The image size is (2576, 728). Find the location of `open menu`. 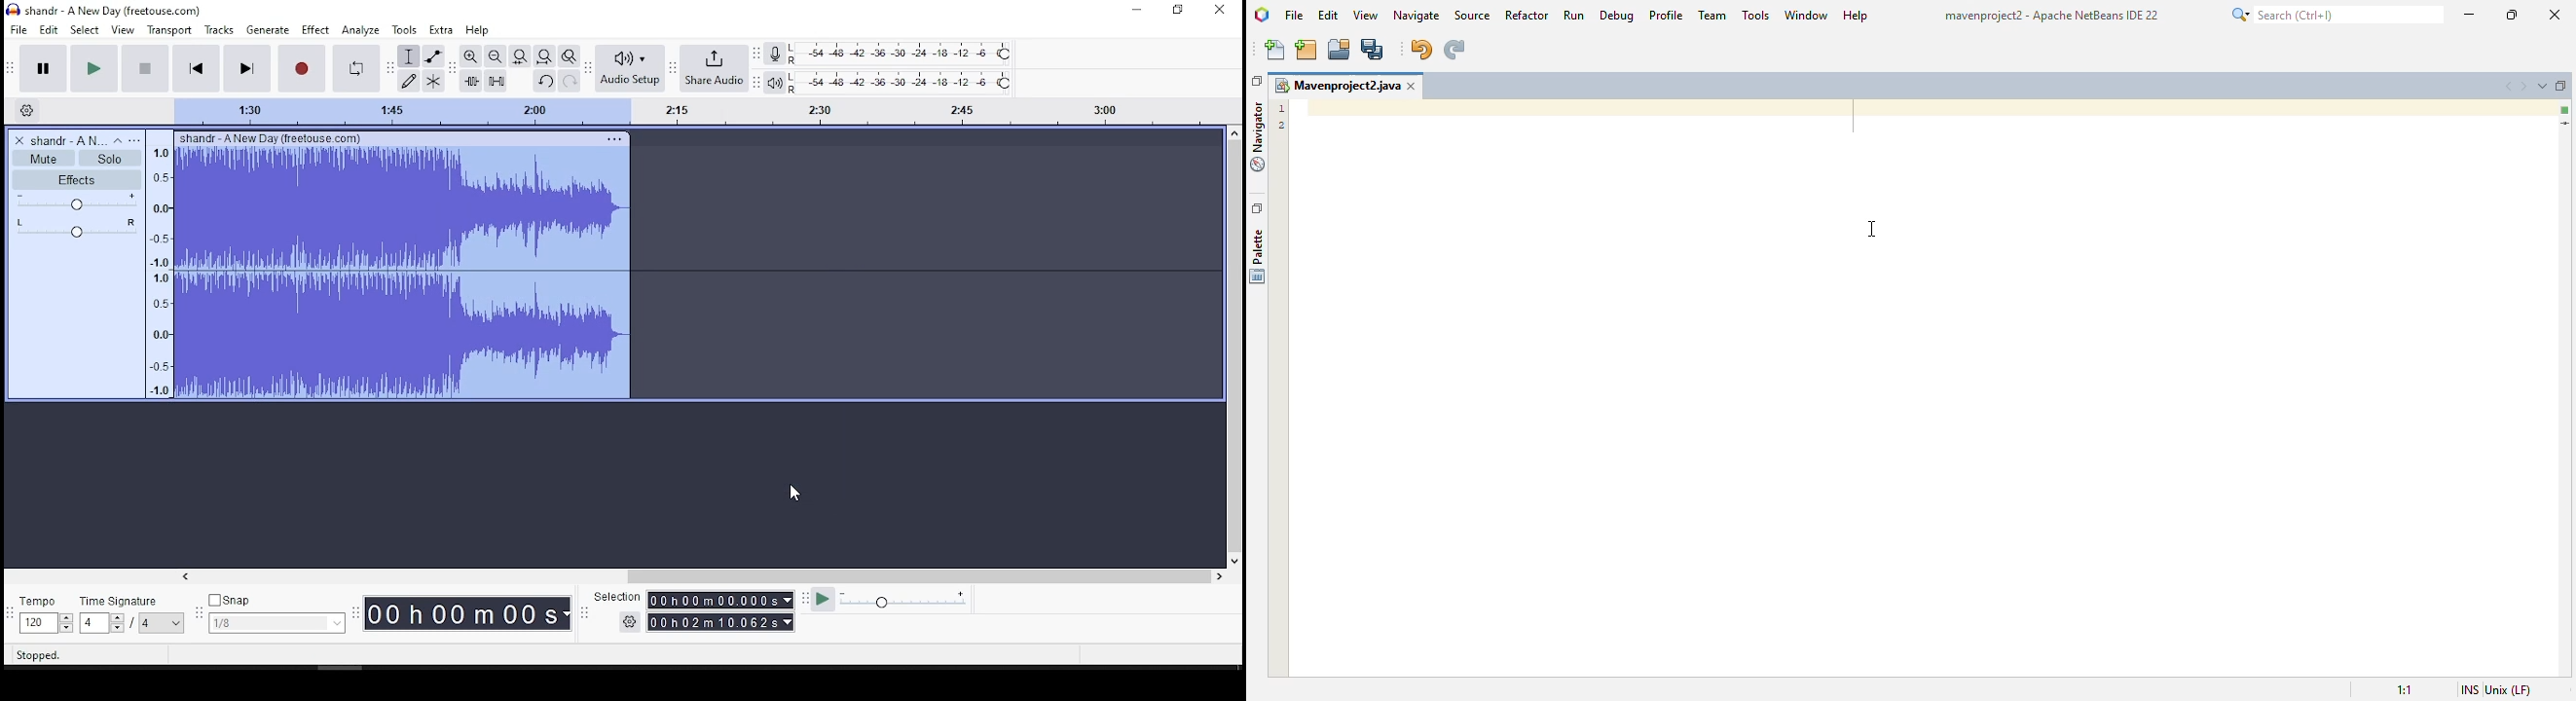

open menu is located at coordinates (136, 139).